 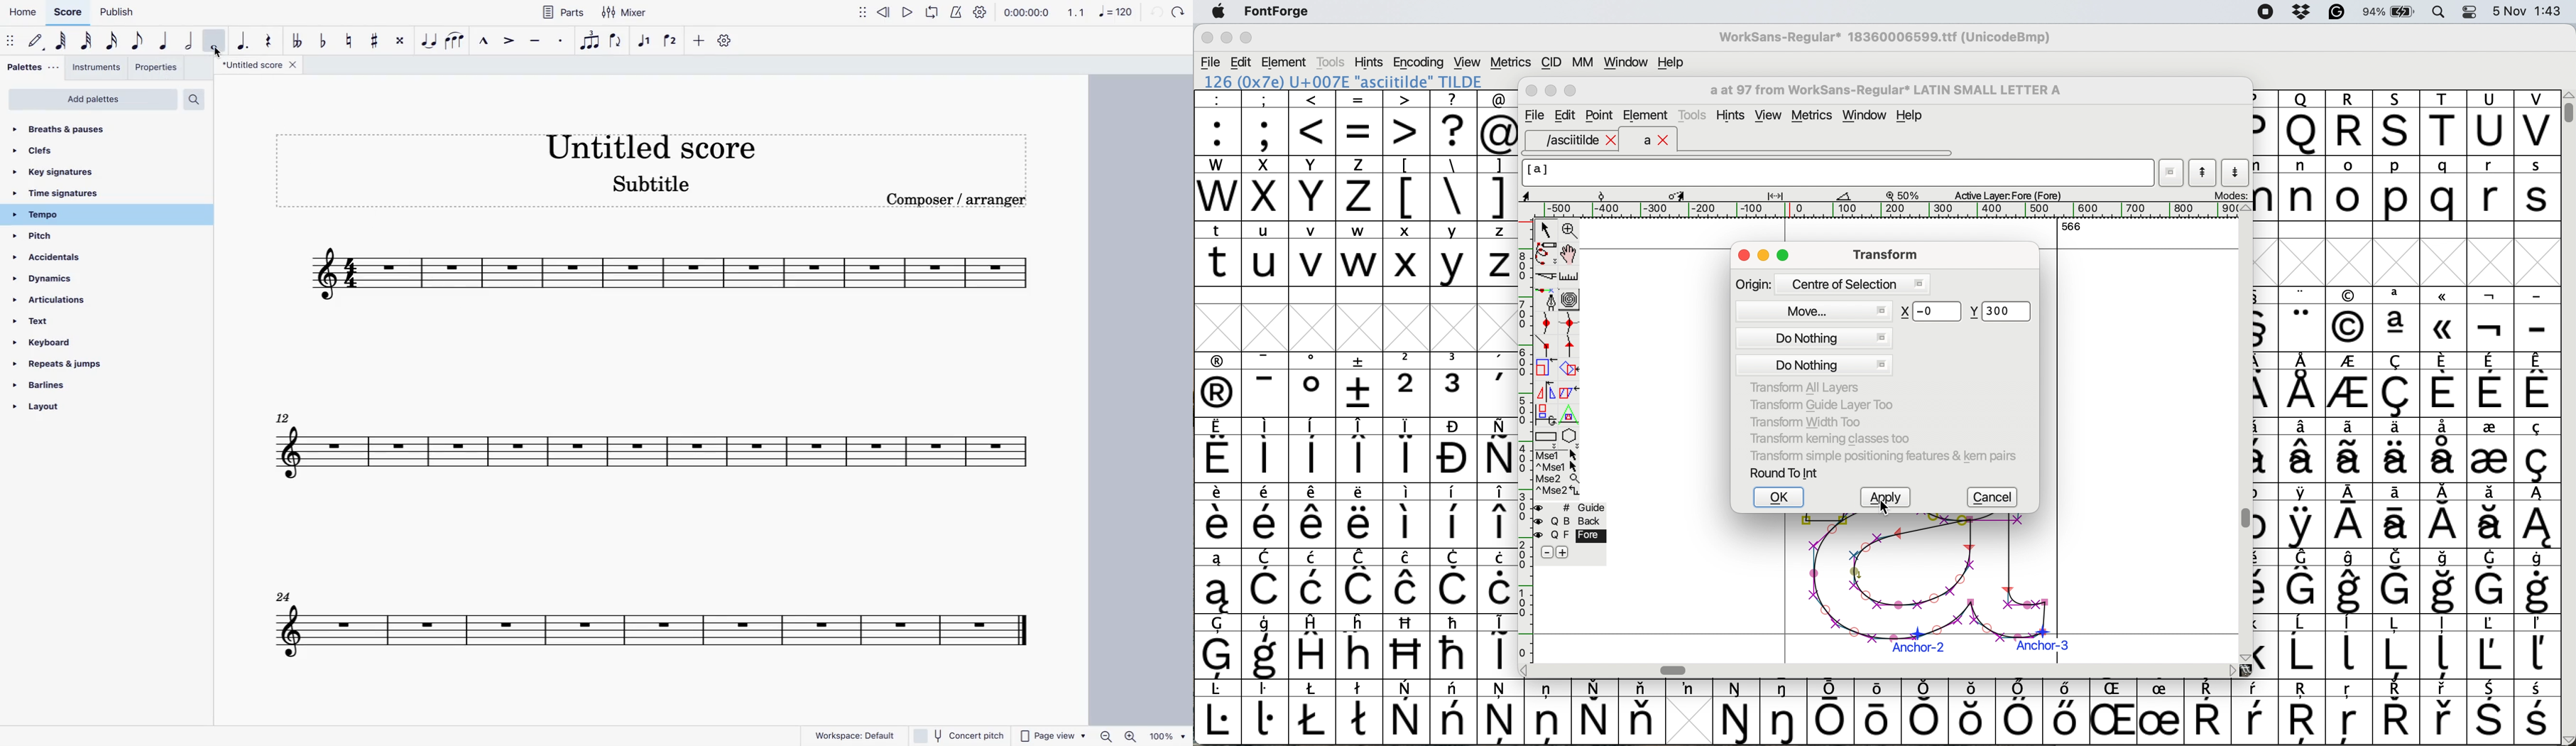 What do you see at coordinates (1545, 253) in the screenshot?
I see `draw freehand curve` at bounding box center [1545, 253].